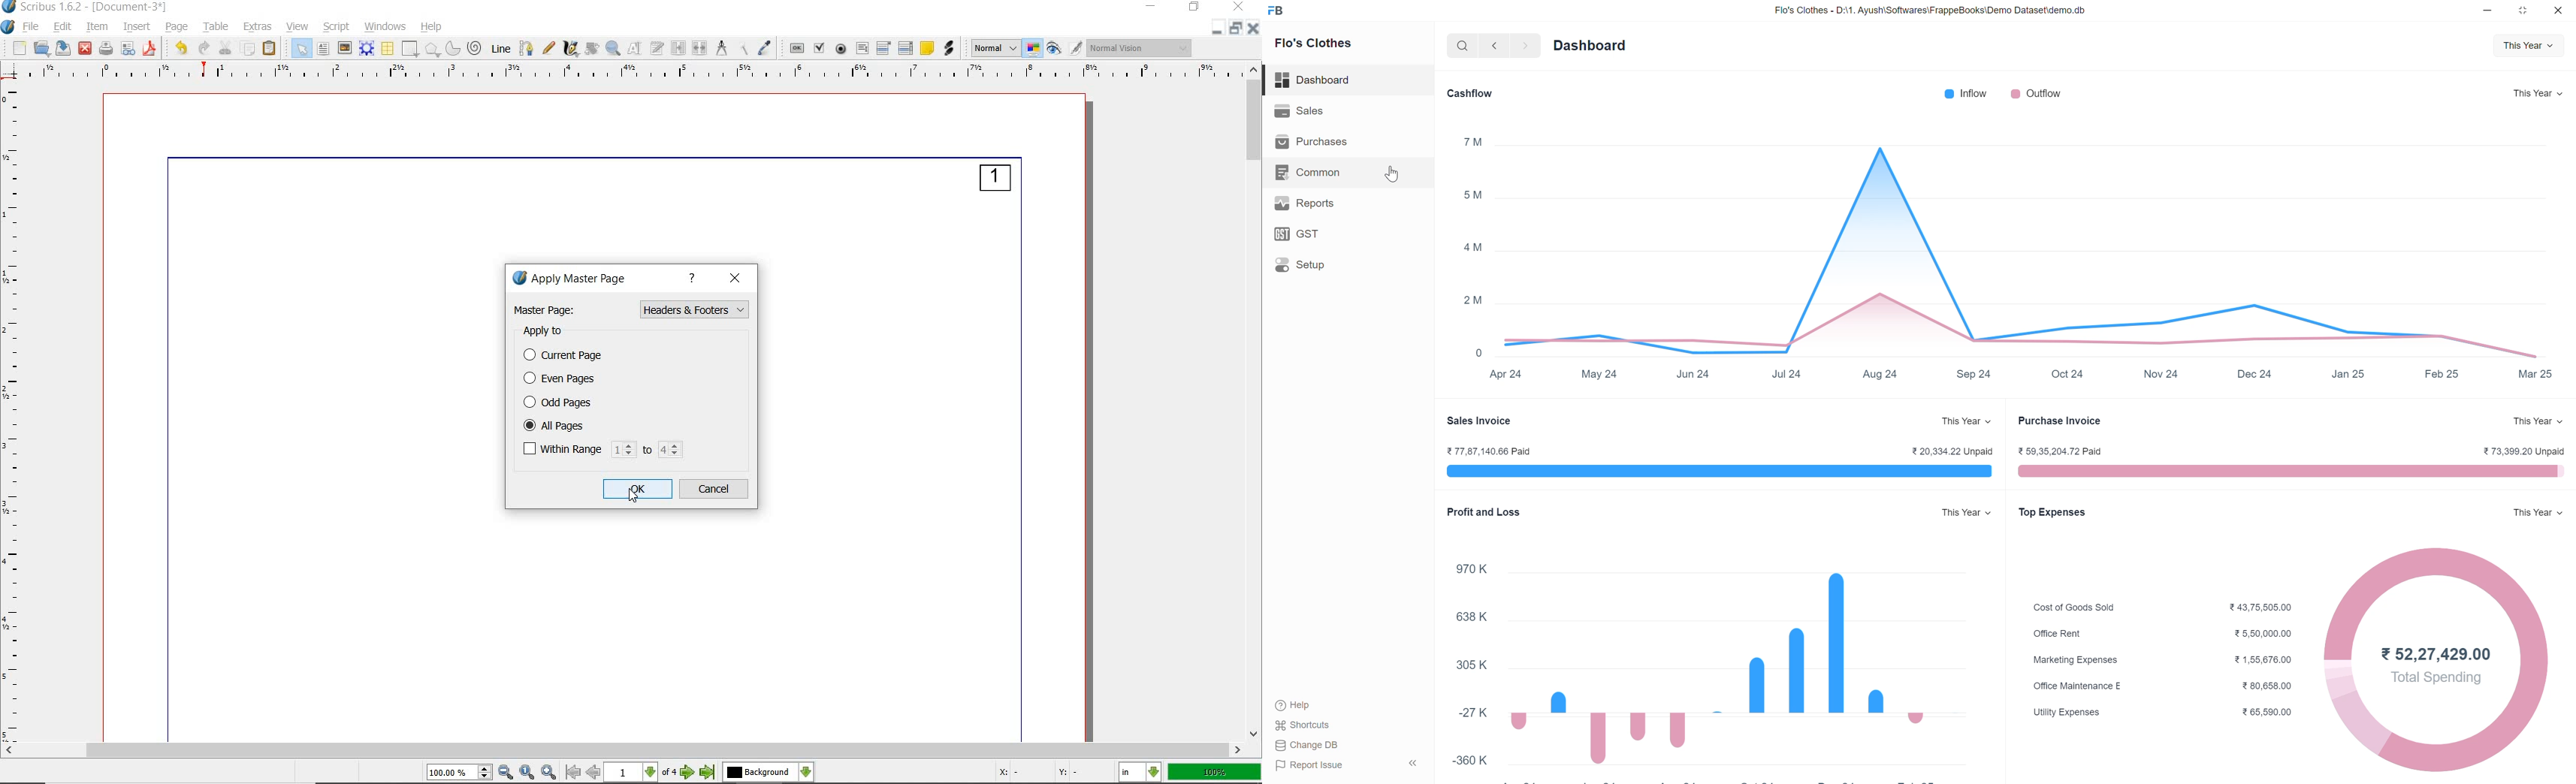 The image size is (2576, 784). Describe the element at coordinates (149, 50) in the screenshot. I see `save as pdf` at that location.